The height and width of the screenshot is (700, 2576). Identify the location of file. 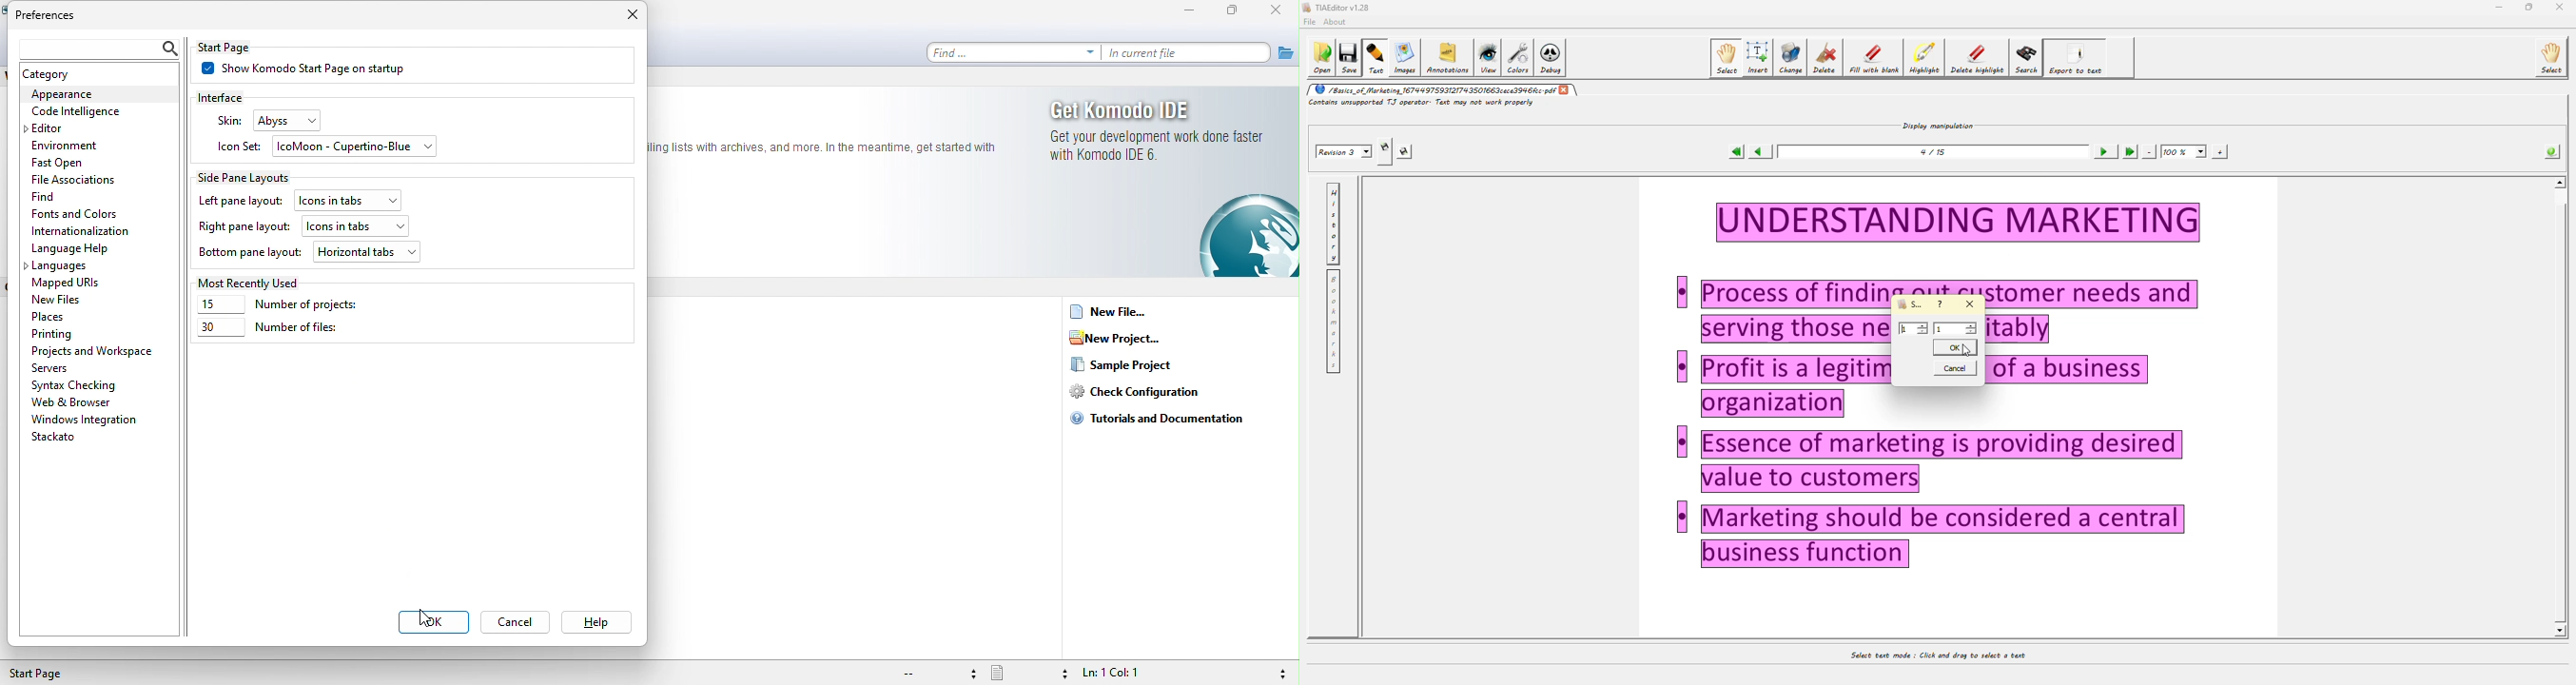
(1285, 51).